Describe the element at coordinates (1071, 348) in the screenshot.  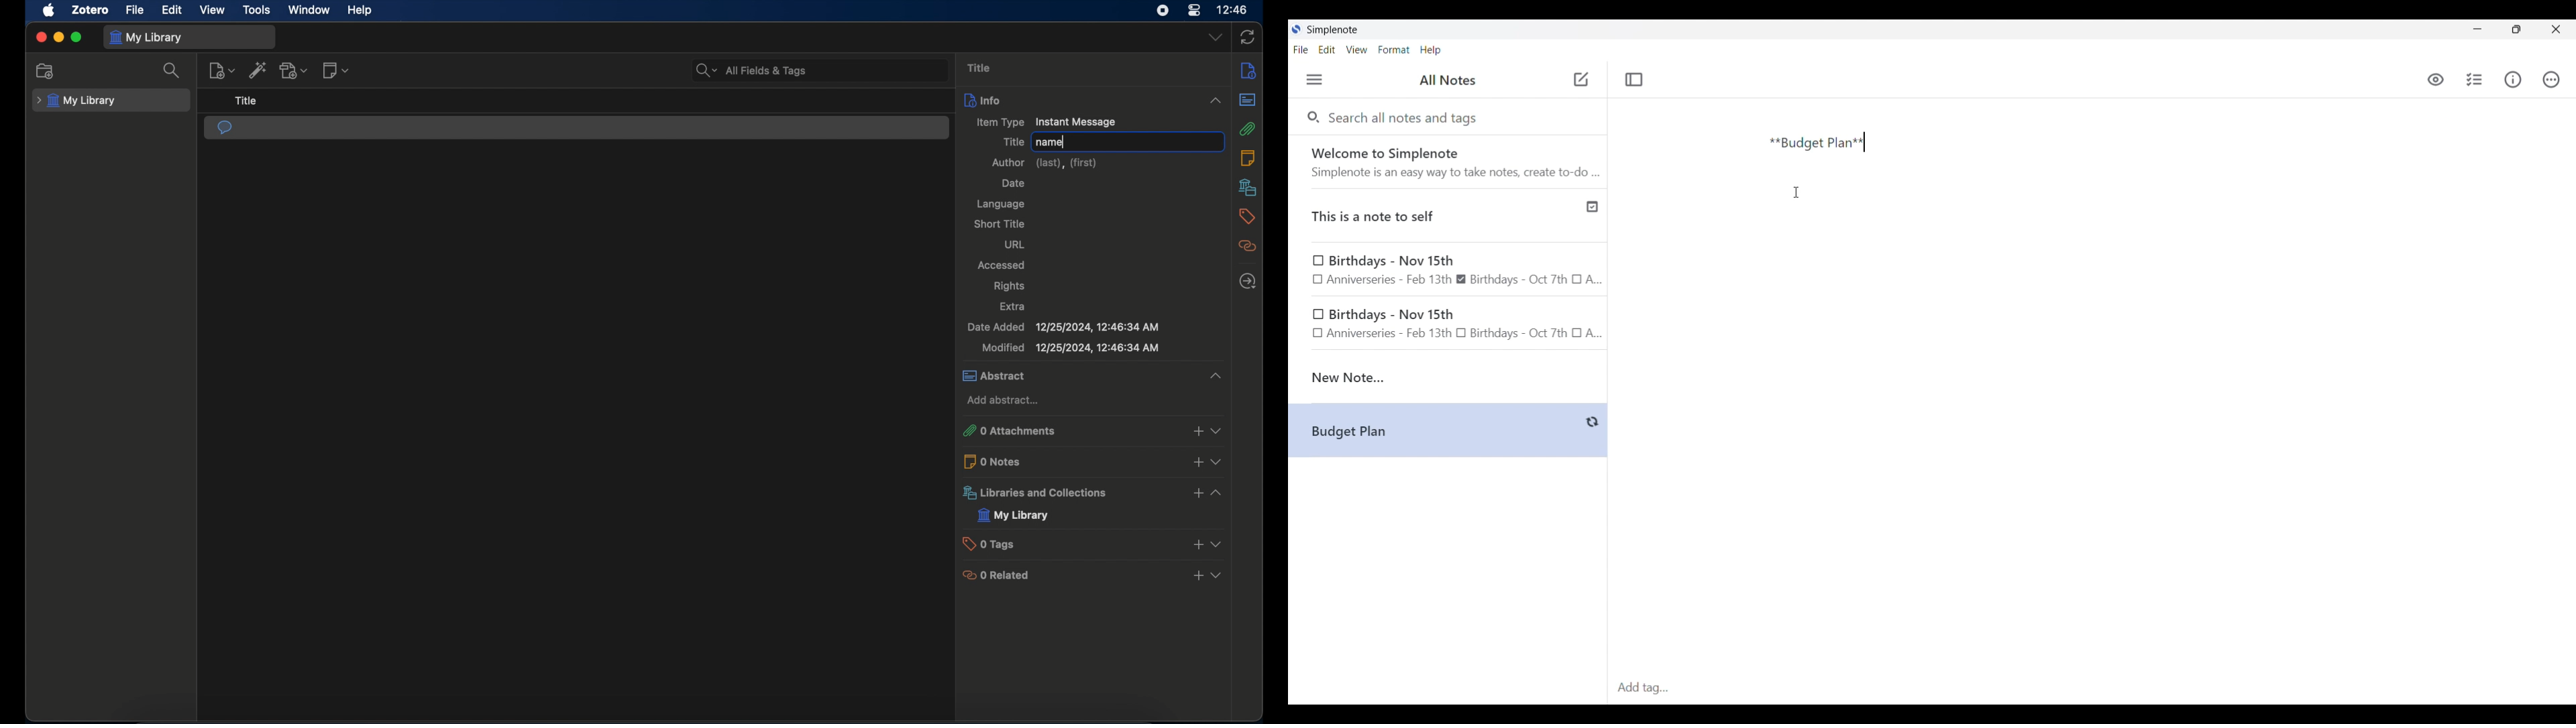
I see `modified` at that location.